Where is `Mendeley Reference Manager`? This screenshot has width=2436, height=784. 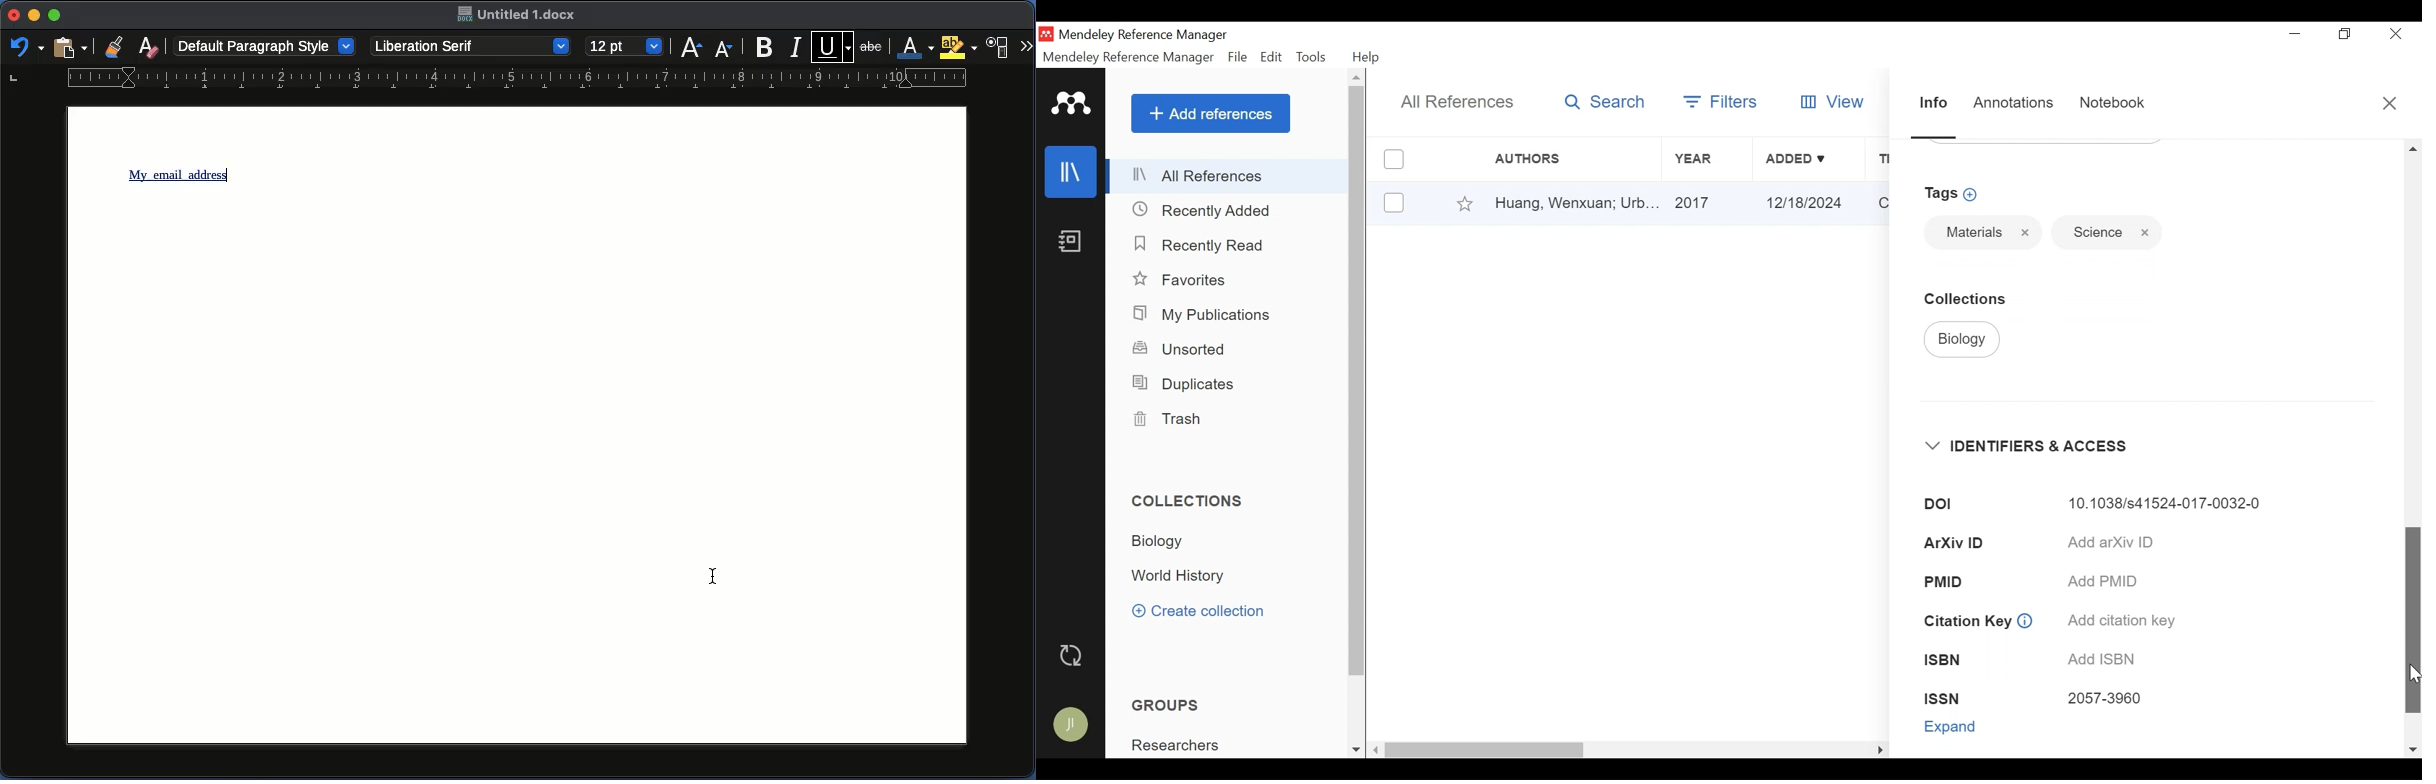
Mendeley Reference Manager is located at coordinates (1128, 58).